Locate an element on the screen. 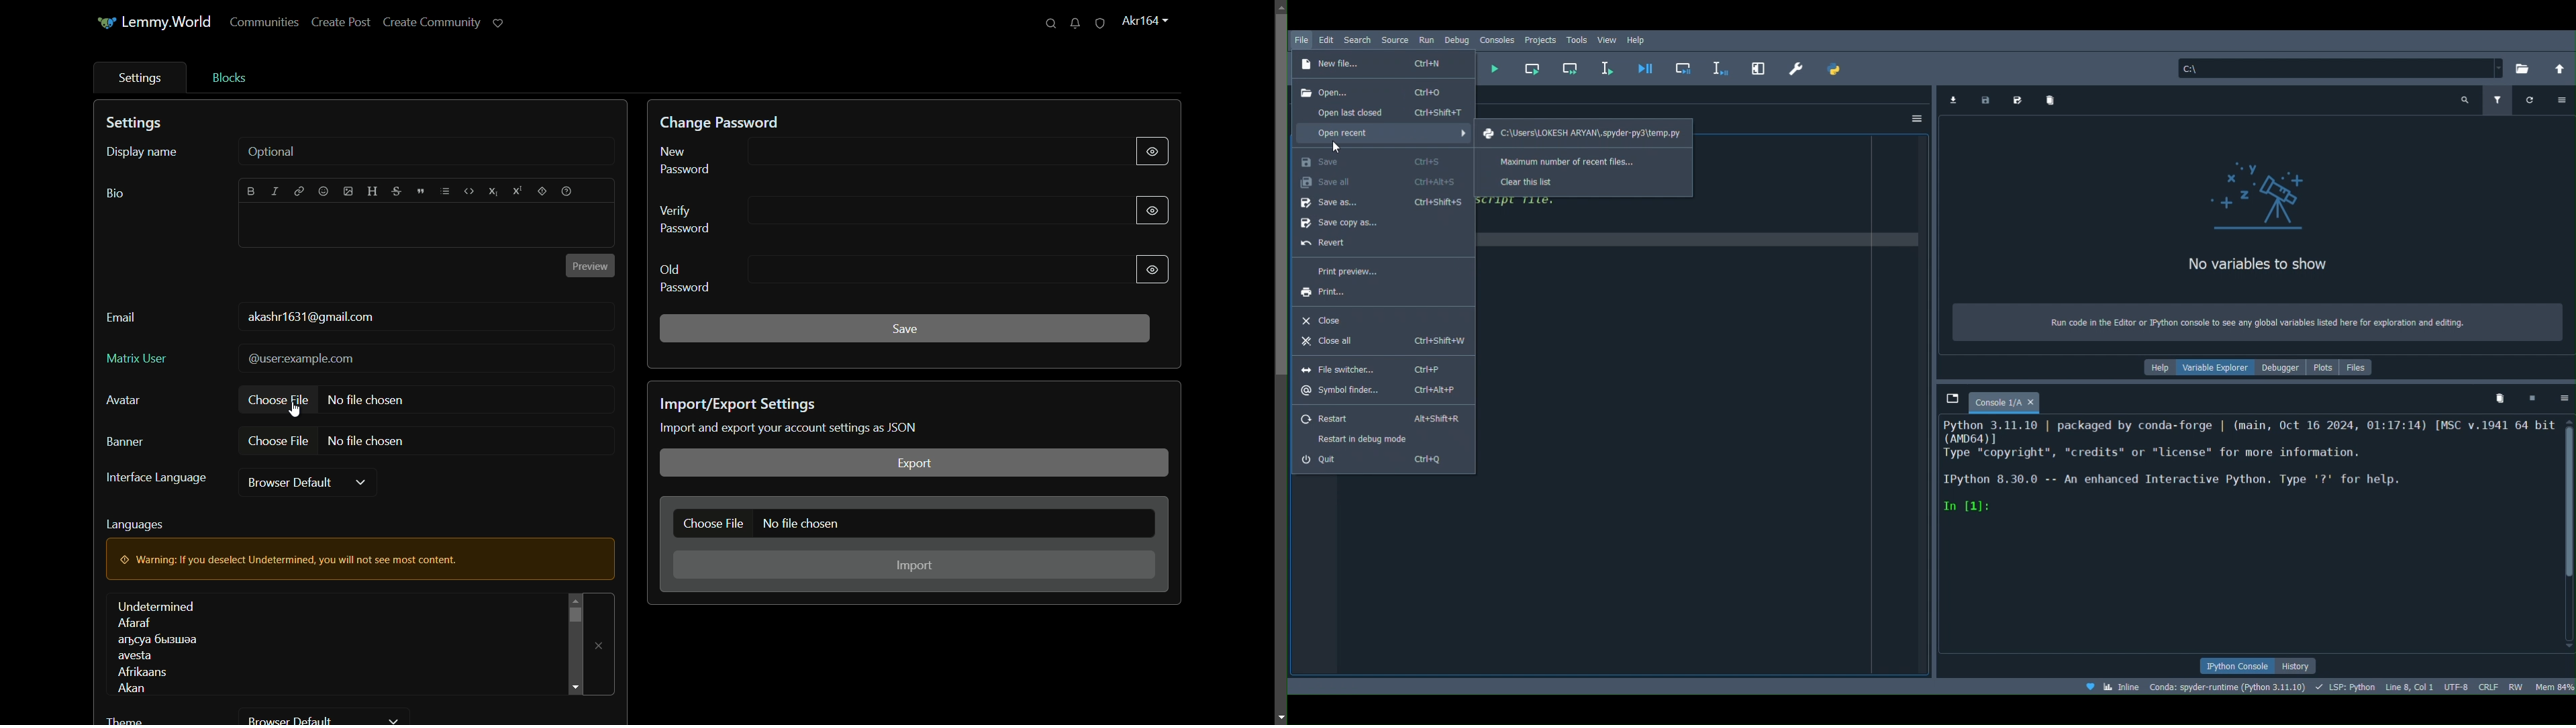 The image size is (2576, 728). Open is located at coordinates (1380, 91).